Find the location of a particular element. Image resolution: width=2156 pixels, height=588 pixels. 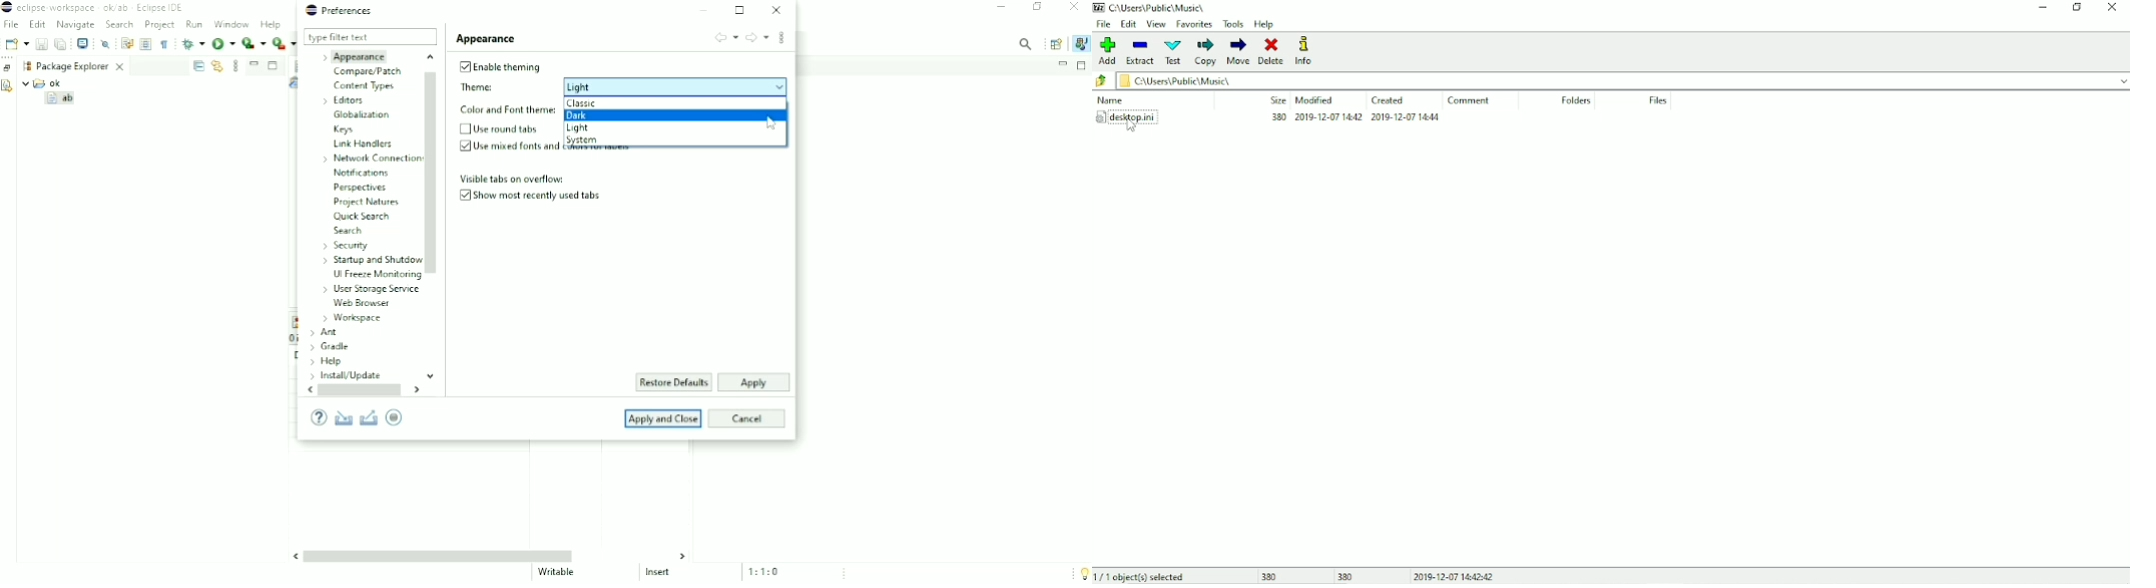

Collapse All is located at coordinates (198, 66).